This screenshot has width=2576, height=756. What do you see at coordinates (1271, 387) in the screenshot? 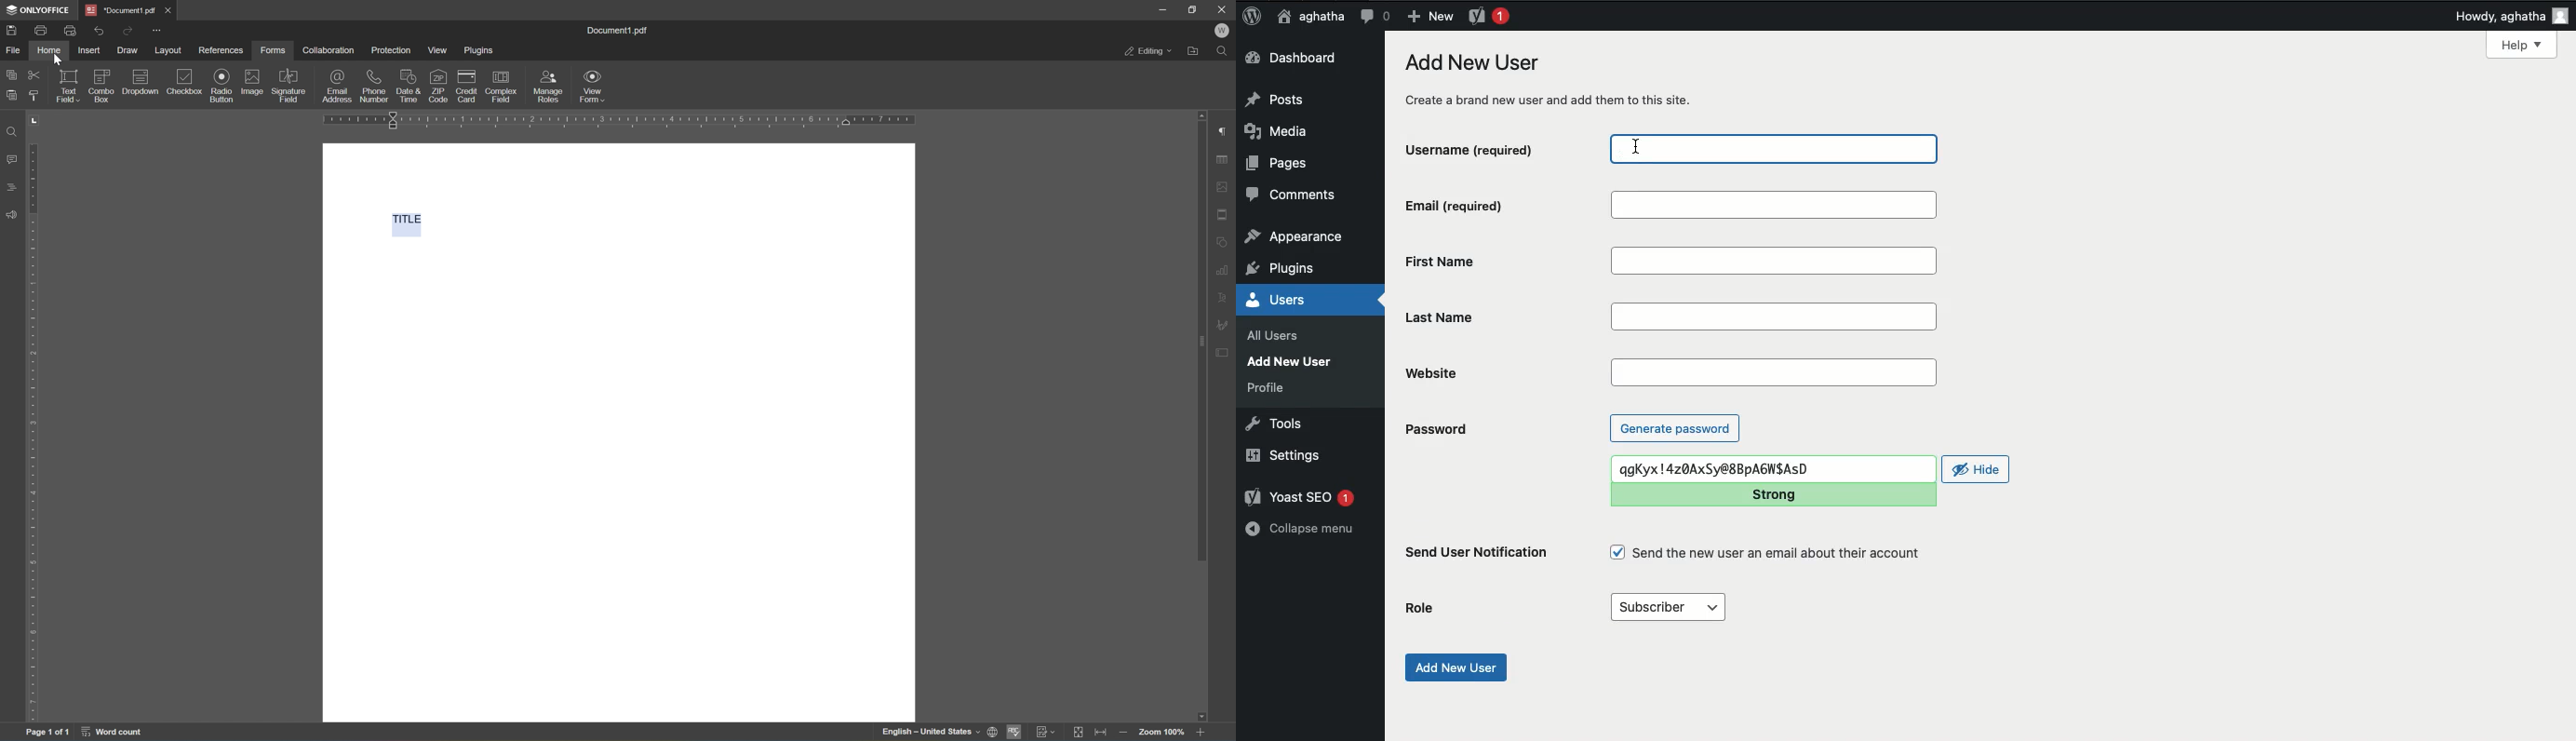
I see `profile` at bounding box center [1271, 387].